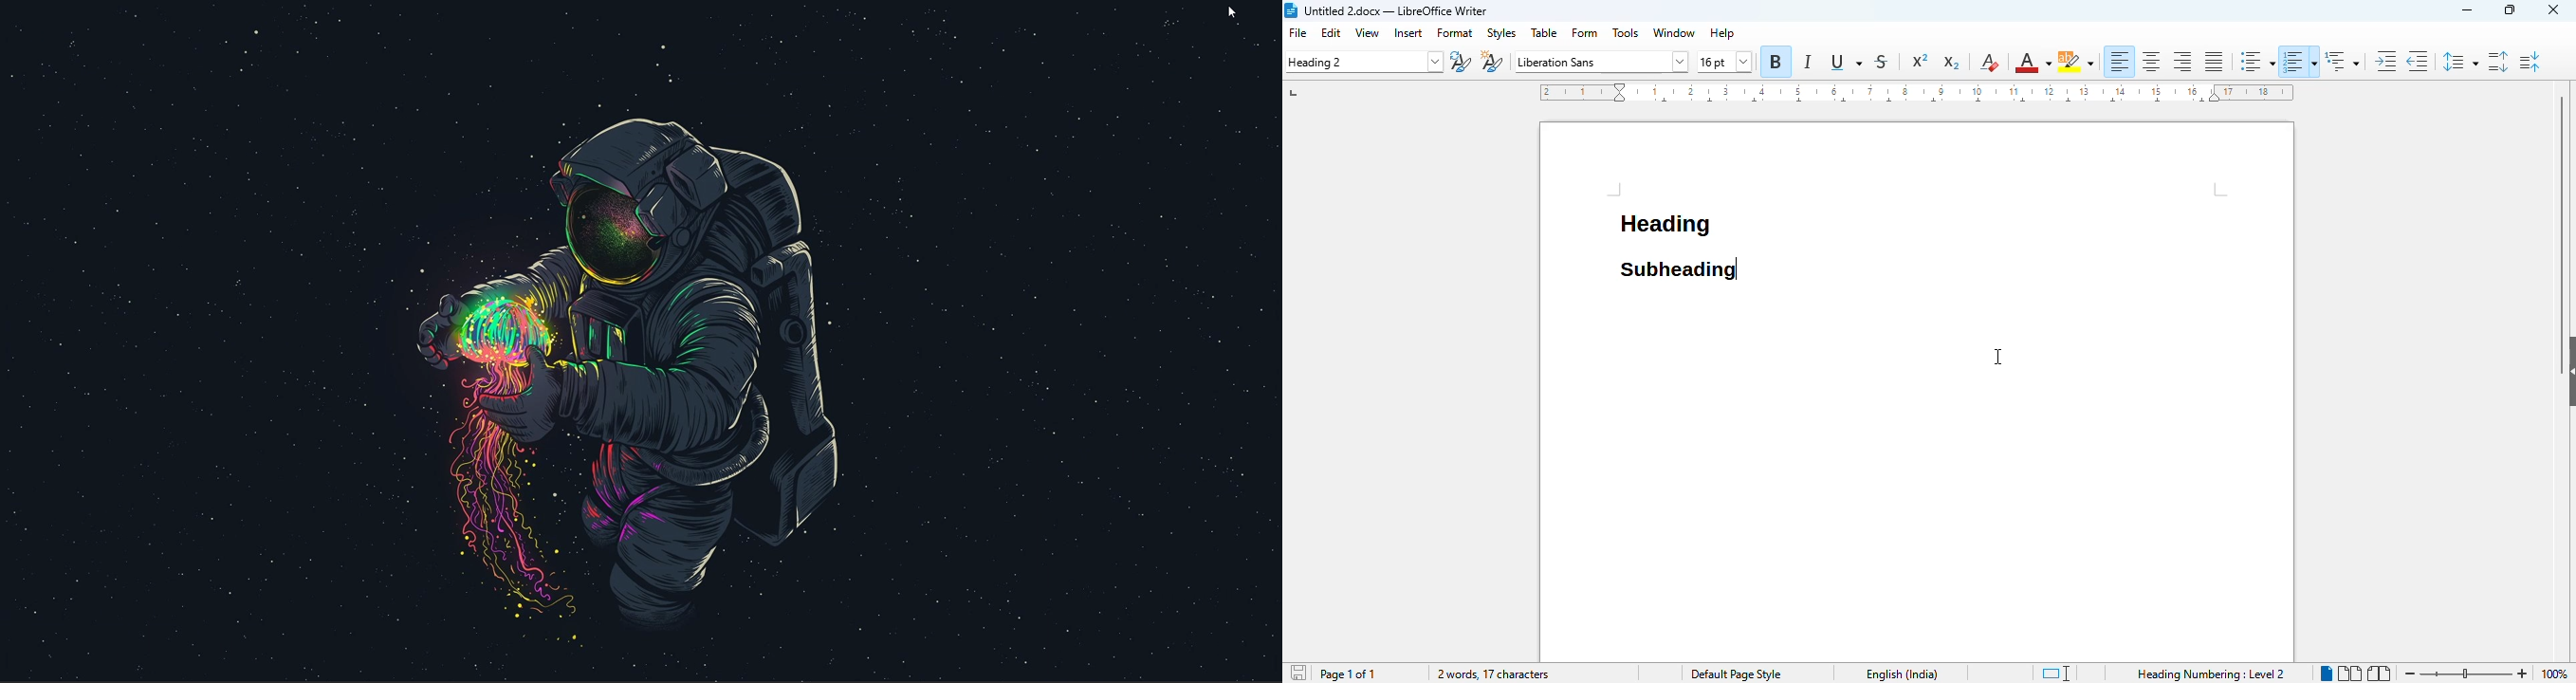 The height and width of the screenshot is (700, 2576). I want to click on format, so click(1455, 33).